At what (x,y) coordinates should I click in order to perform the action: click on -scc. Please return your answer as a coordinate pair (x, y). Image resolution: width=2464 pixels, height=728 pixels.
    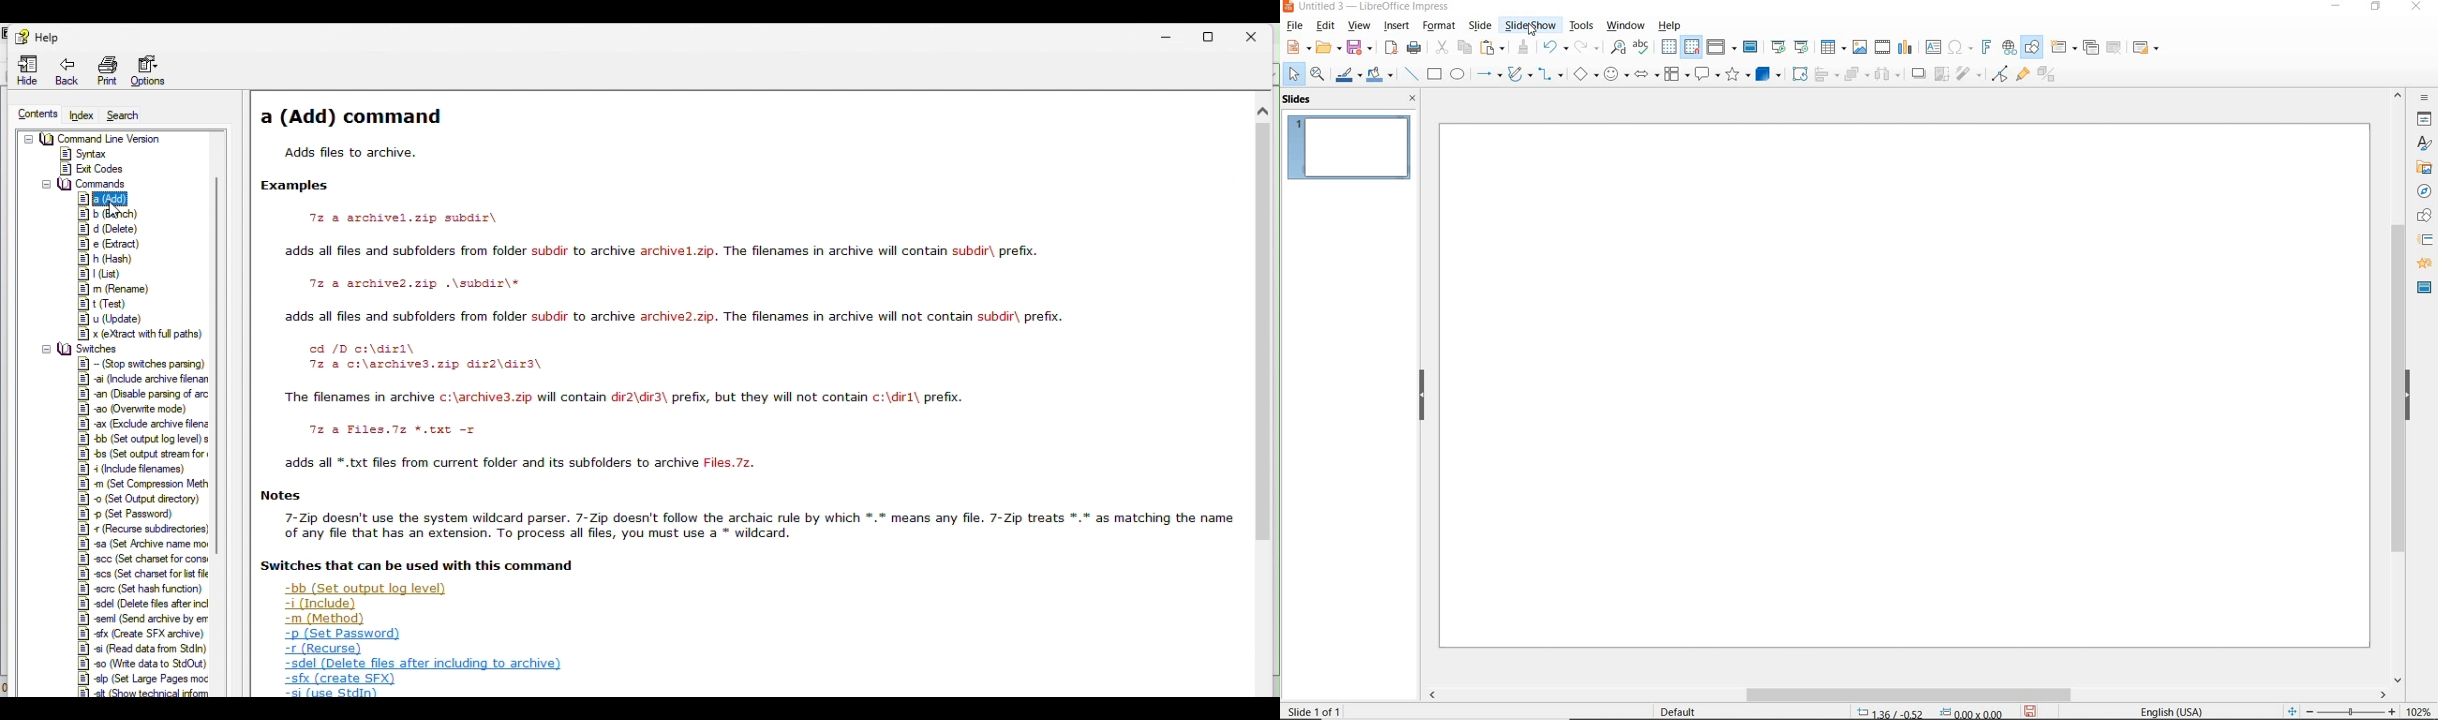
    Looking at the image, I should click on (146, 559).